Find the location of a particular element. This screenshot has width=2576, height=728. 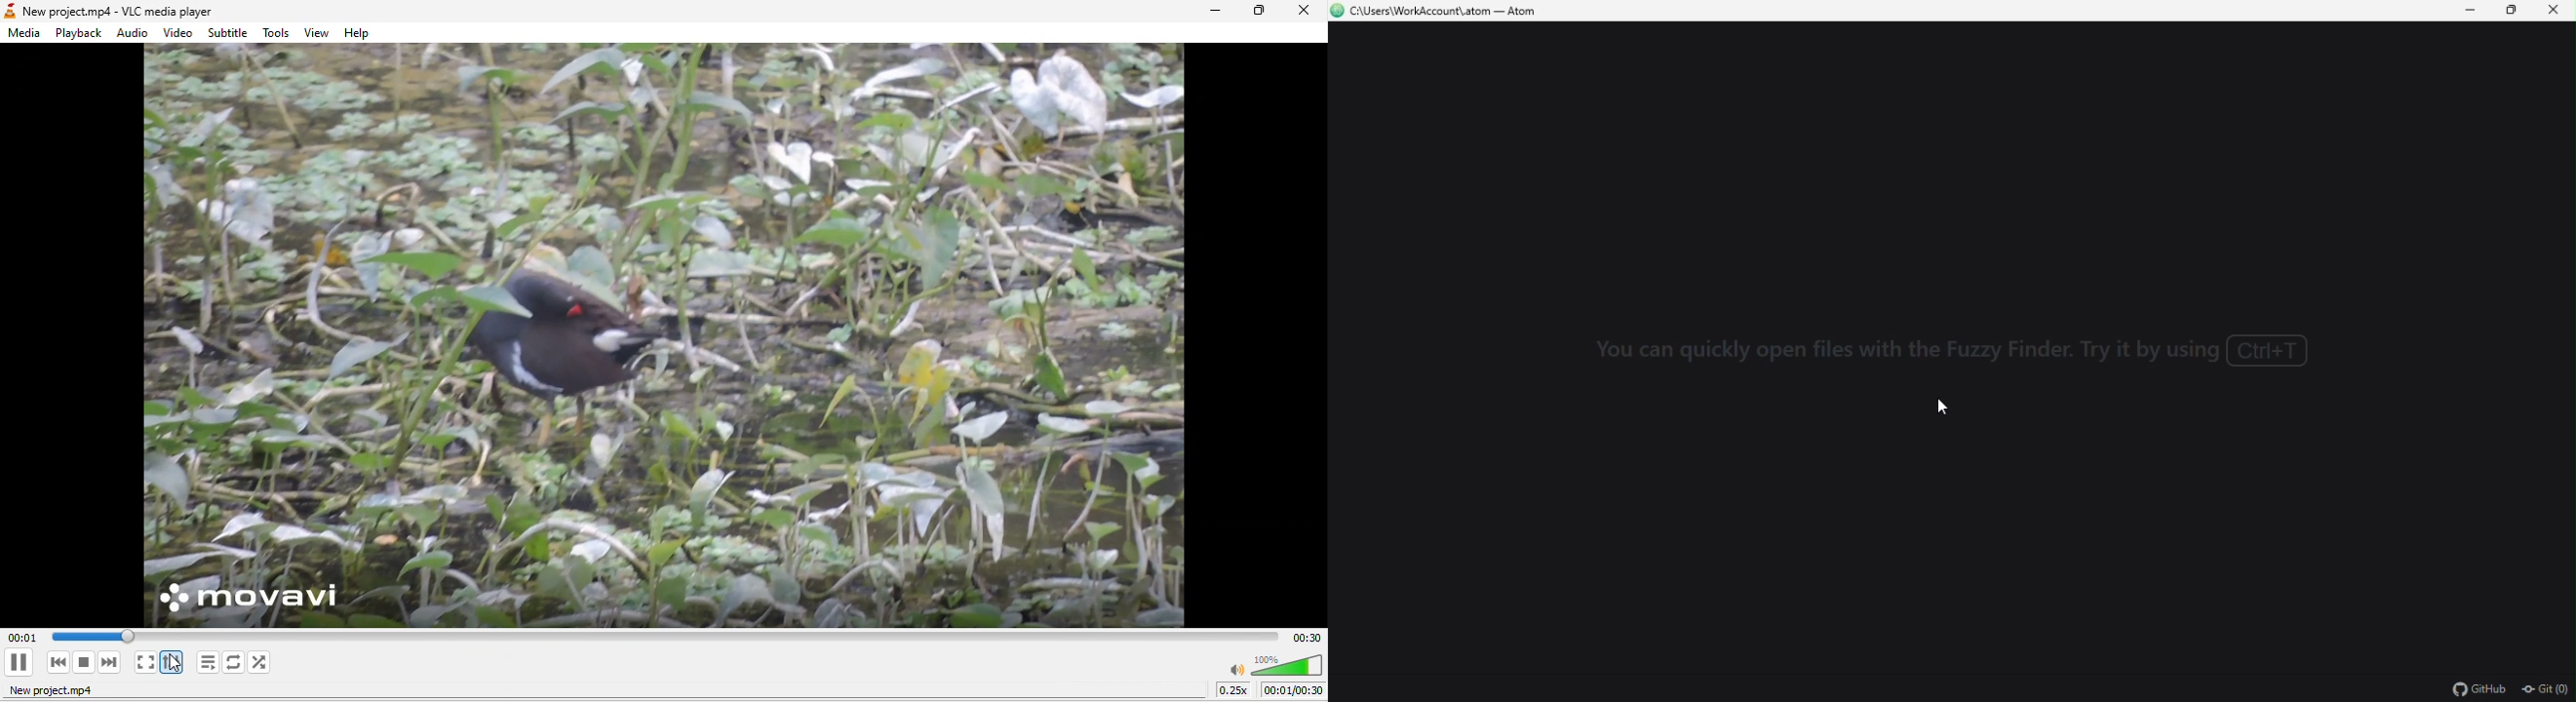

image is located at coordinates (669, 339).